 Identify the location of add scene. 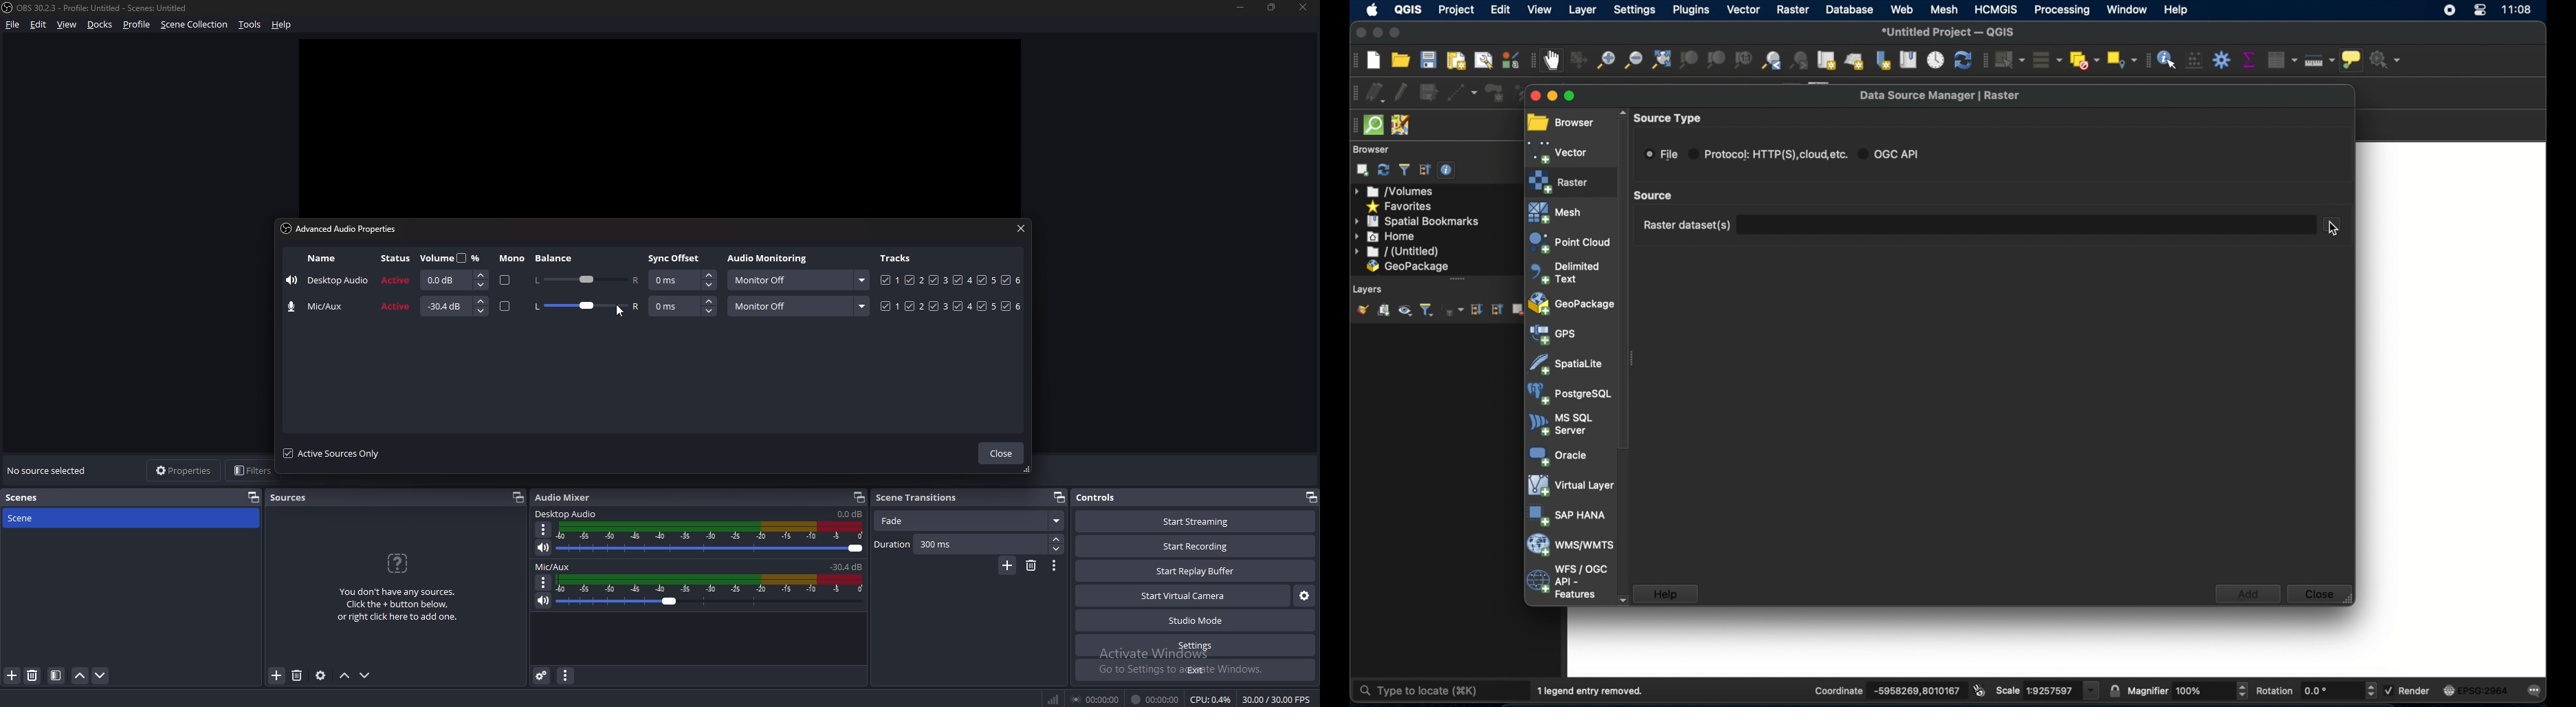
(1007, 566).